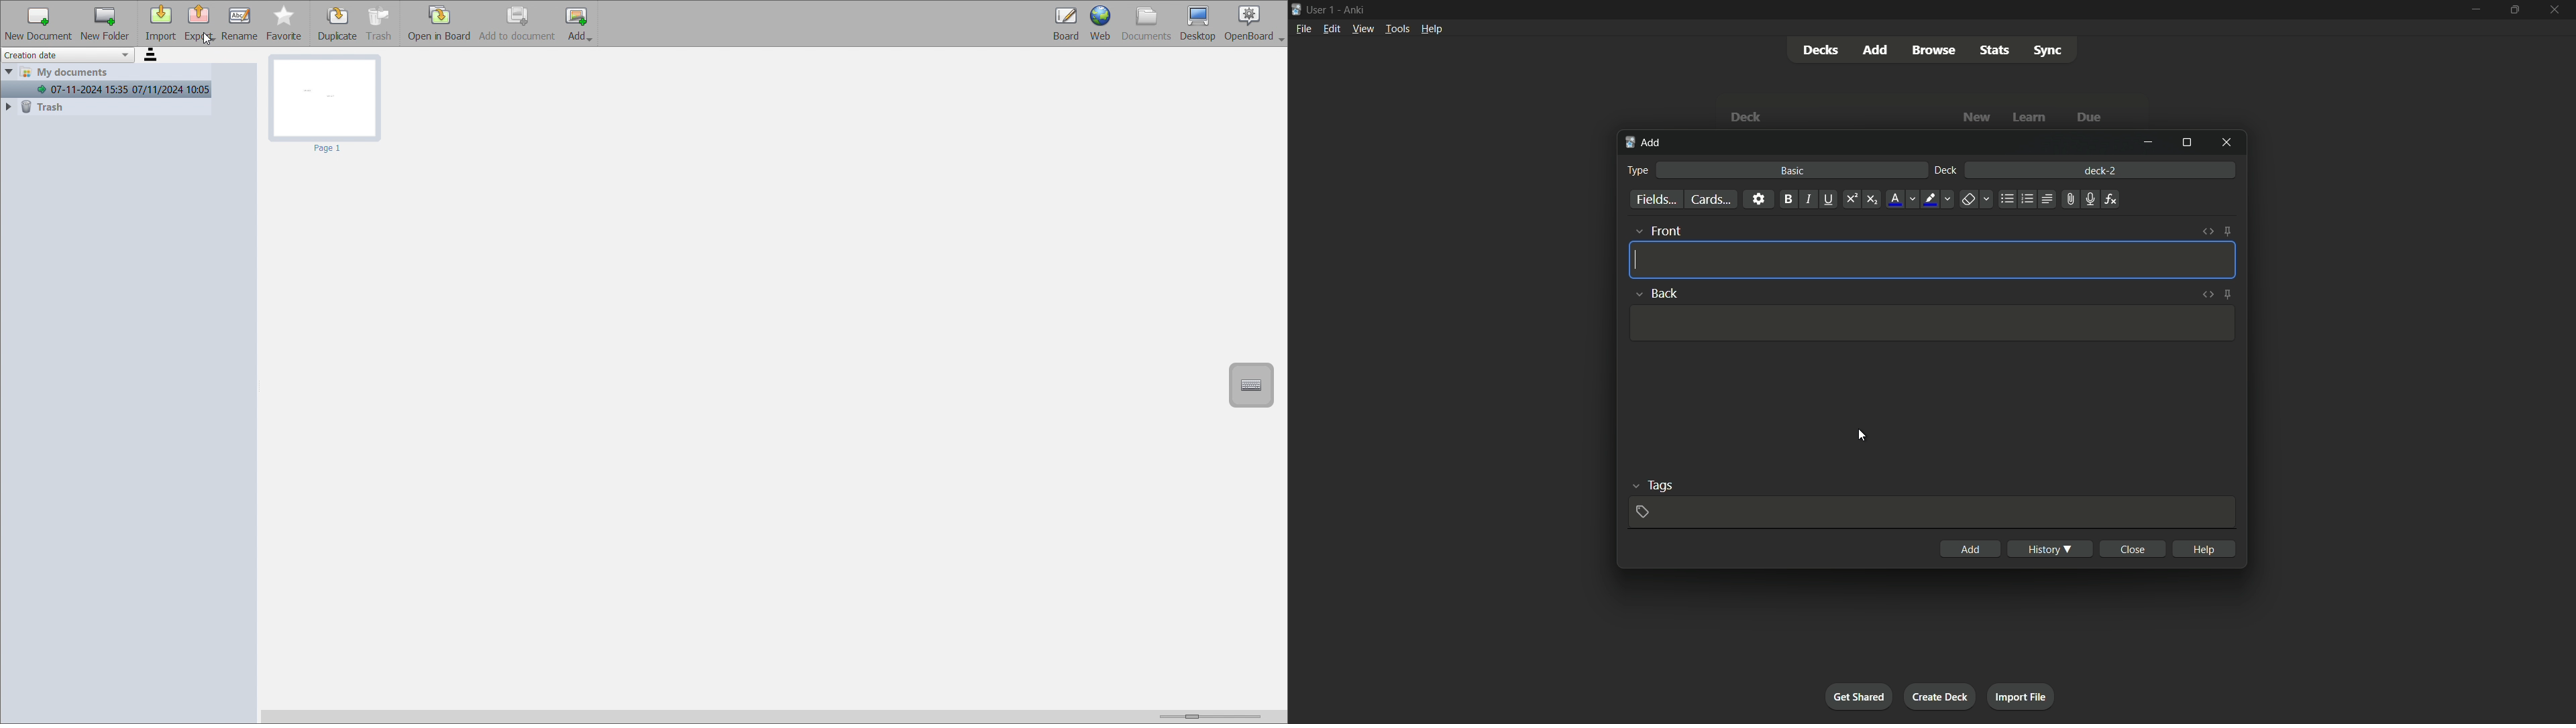 Image resolution: width=2576 pixels, height=728 pixels. I want to click on history, so click(2050, 548).